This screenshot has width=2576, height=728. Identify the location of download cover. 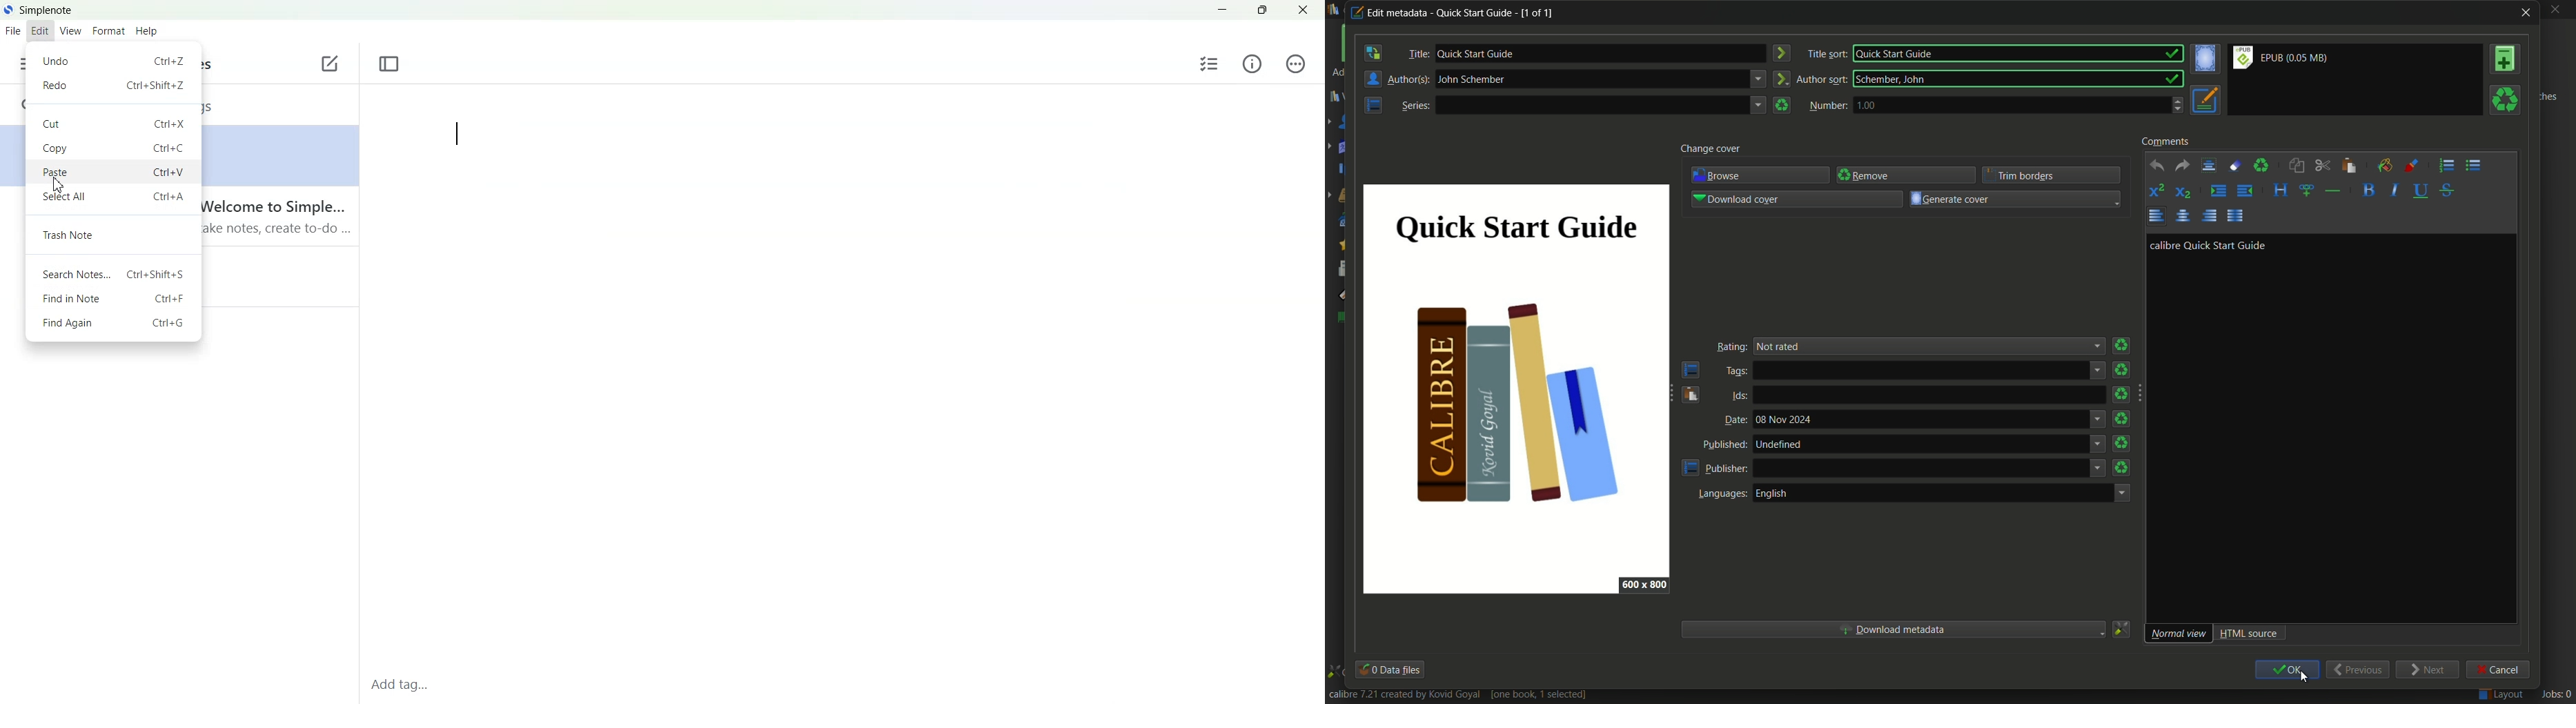
(1738, 200).